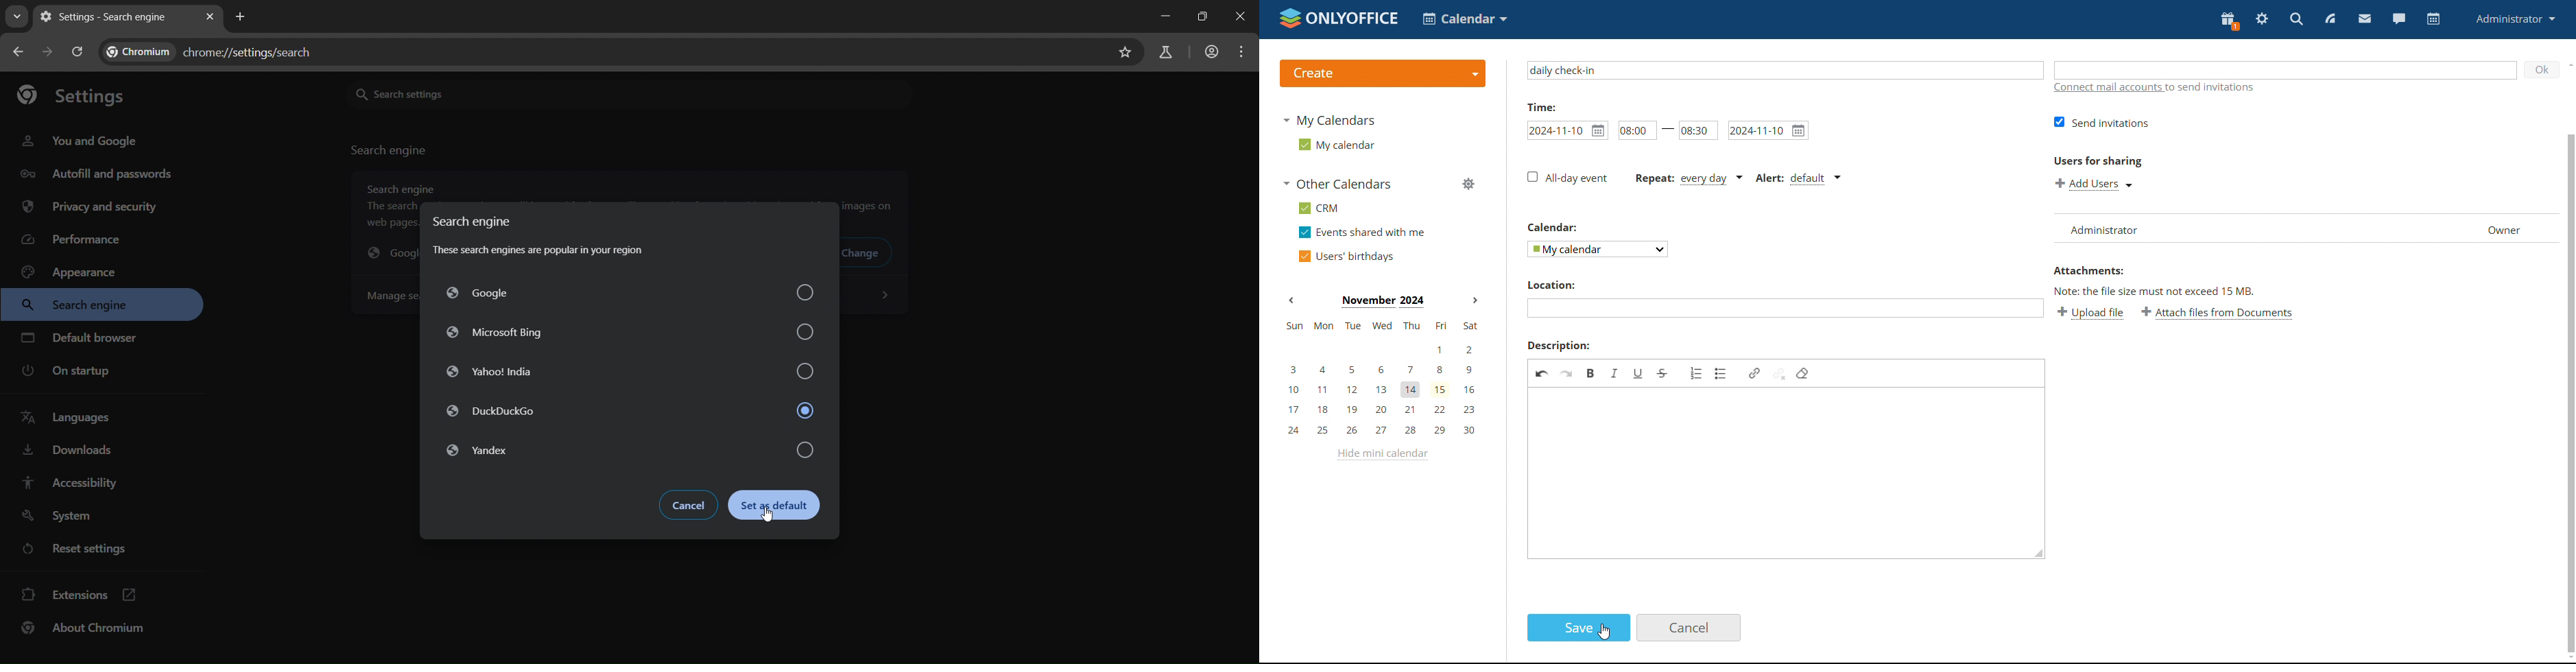 This screenshot has width=2576, height=672. I want to click on bookmark page, so click(1126, 52).